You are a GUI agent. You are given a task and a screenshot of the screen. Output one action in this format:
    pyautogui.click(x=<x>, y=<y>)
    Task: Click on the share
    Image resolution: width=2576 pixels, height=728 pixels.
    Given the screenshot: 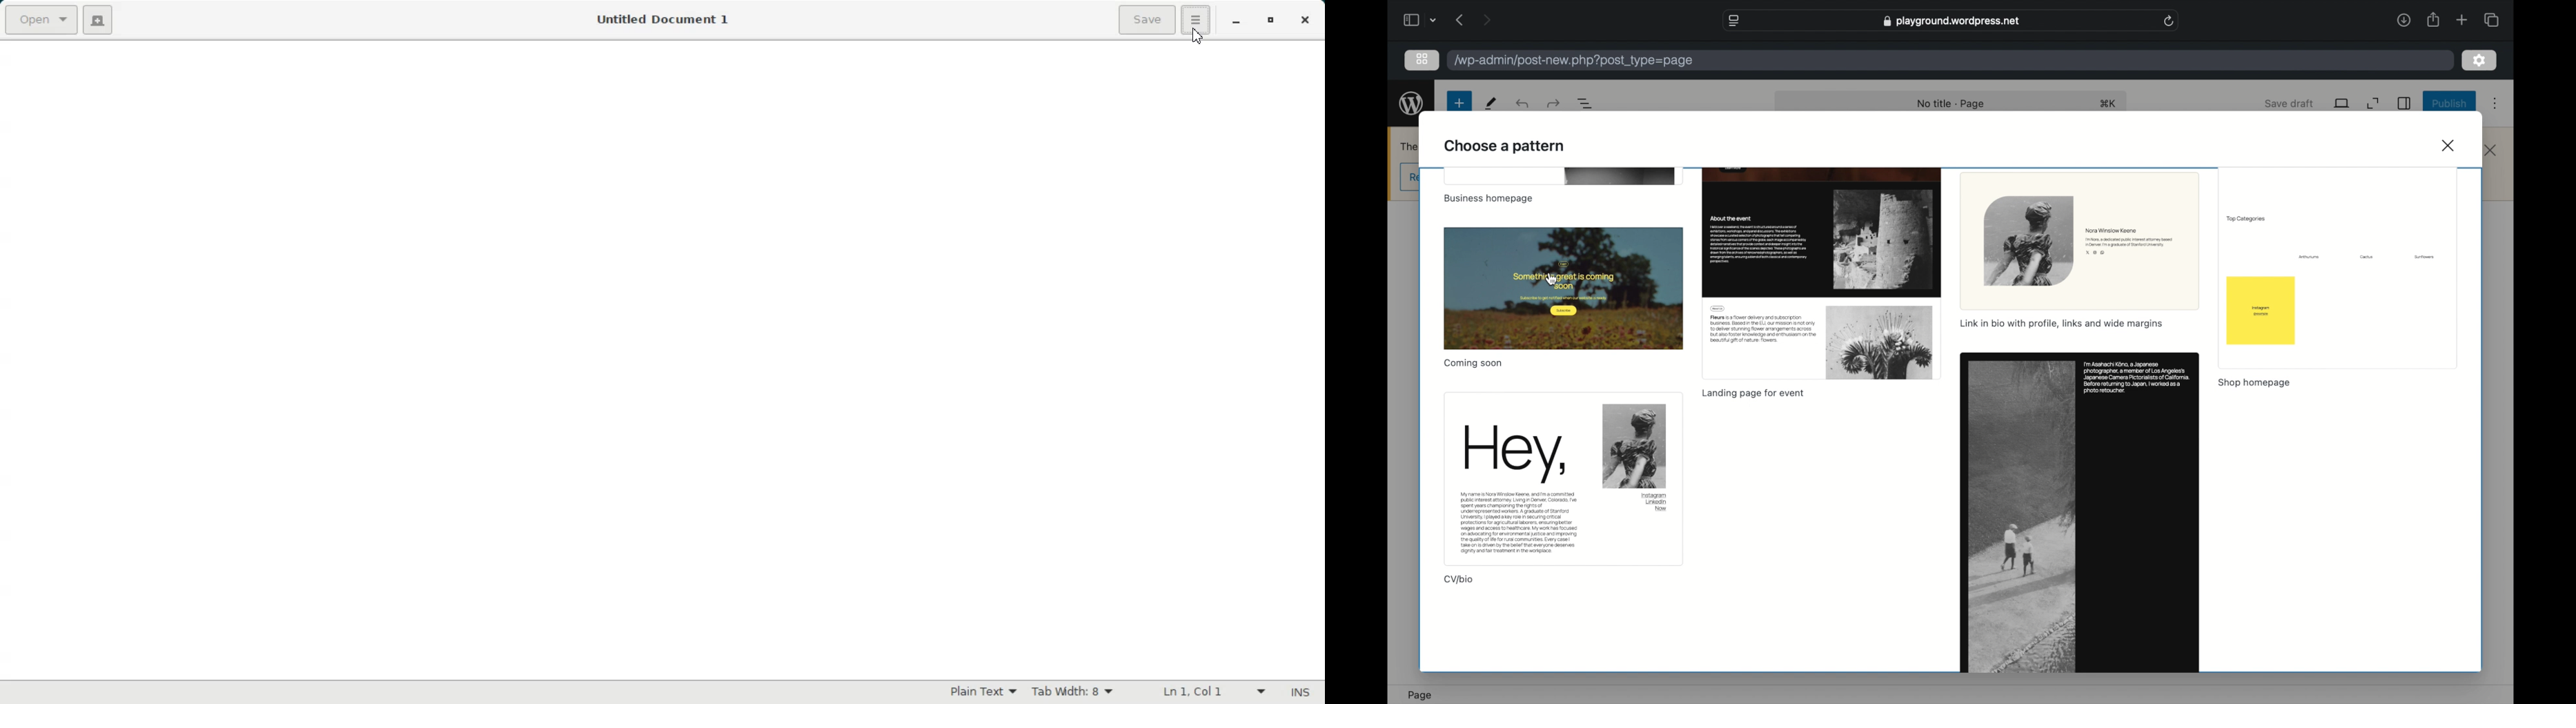 What is the action you would take?
    pyautogui.click(x=2432, y=20)
    